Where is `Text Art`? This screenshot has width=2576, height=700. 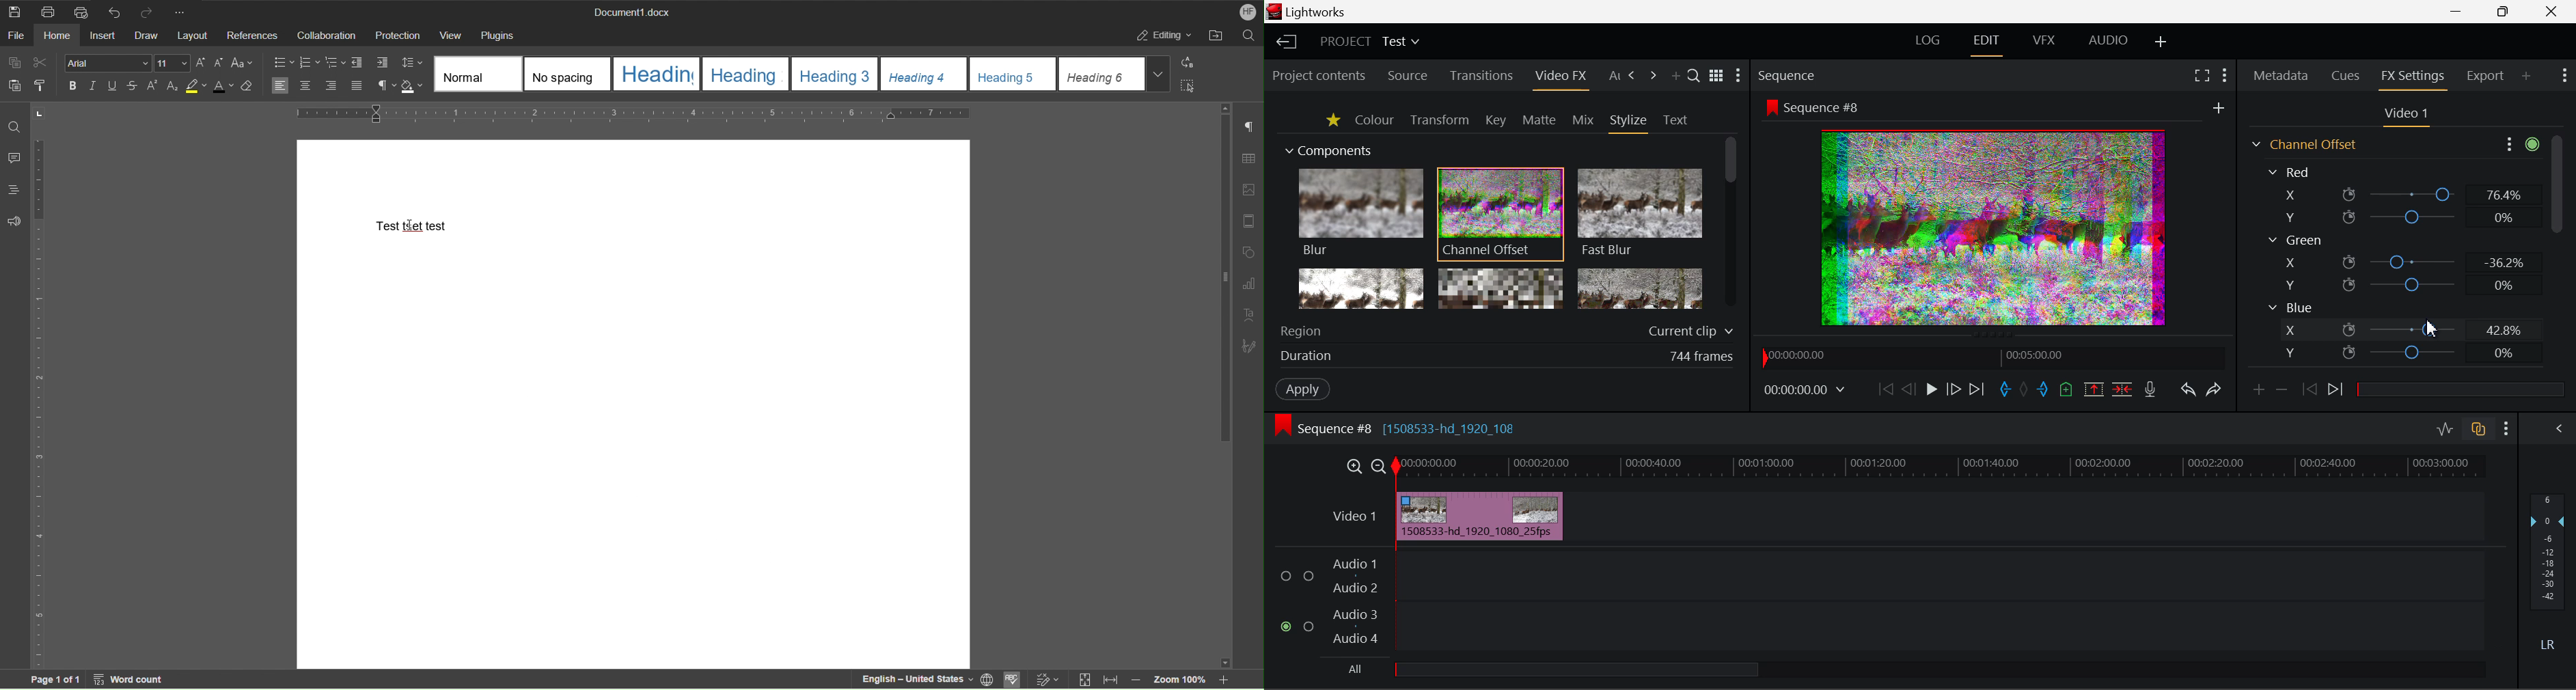
Text Art is located at coordinates (1248, 315).